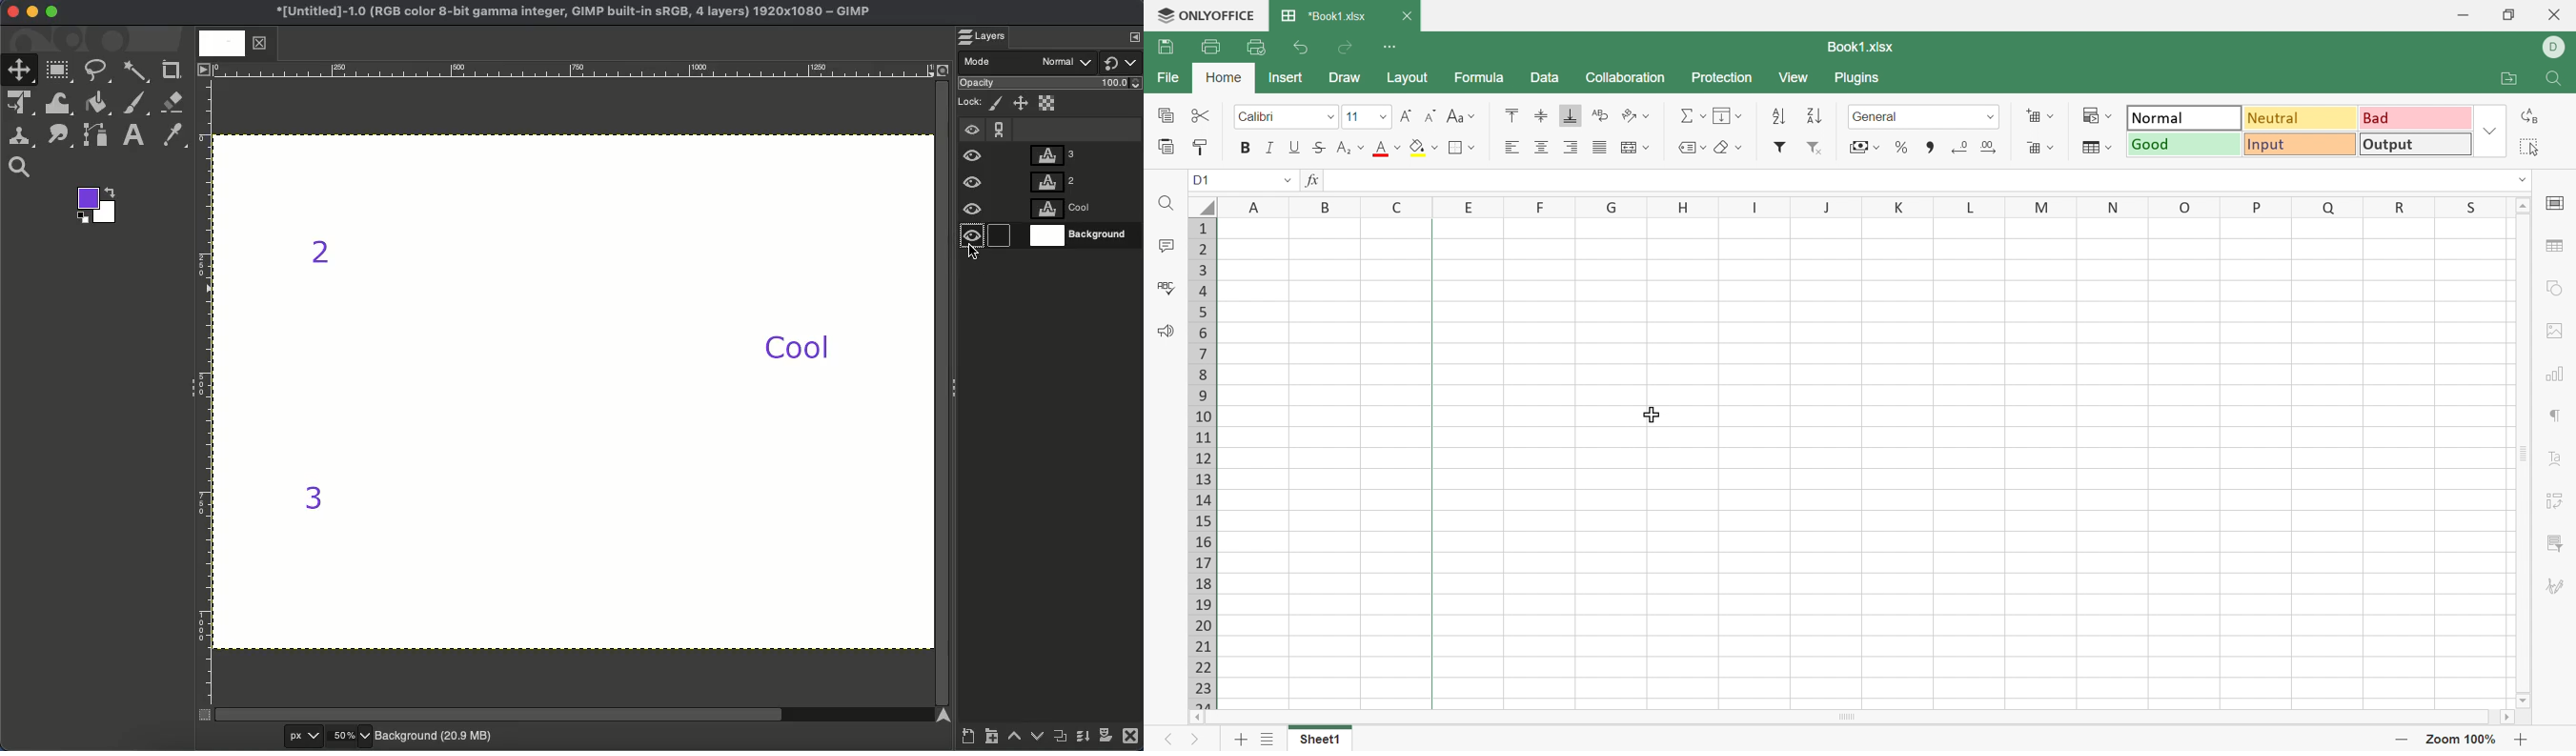 The height and width of the screenshot is (756, 2576). Describe the element at coordinates (1196, 717) in the screenshot. I see `Scroll Left` at that location.